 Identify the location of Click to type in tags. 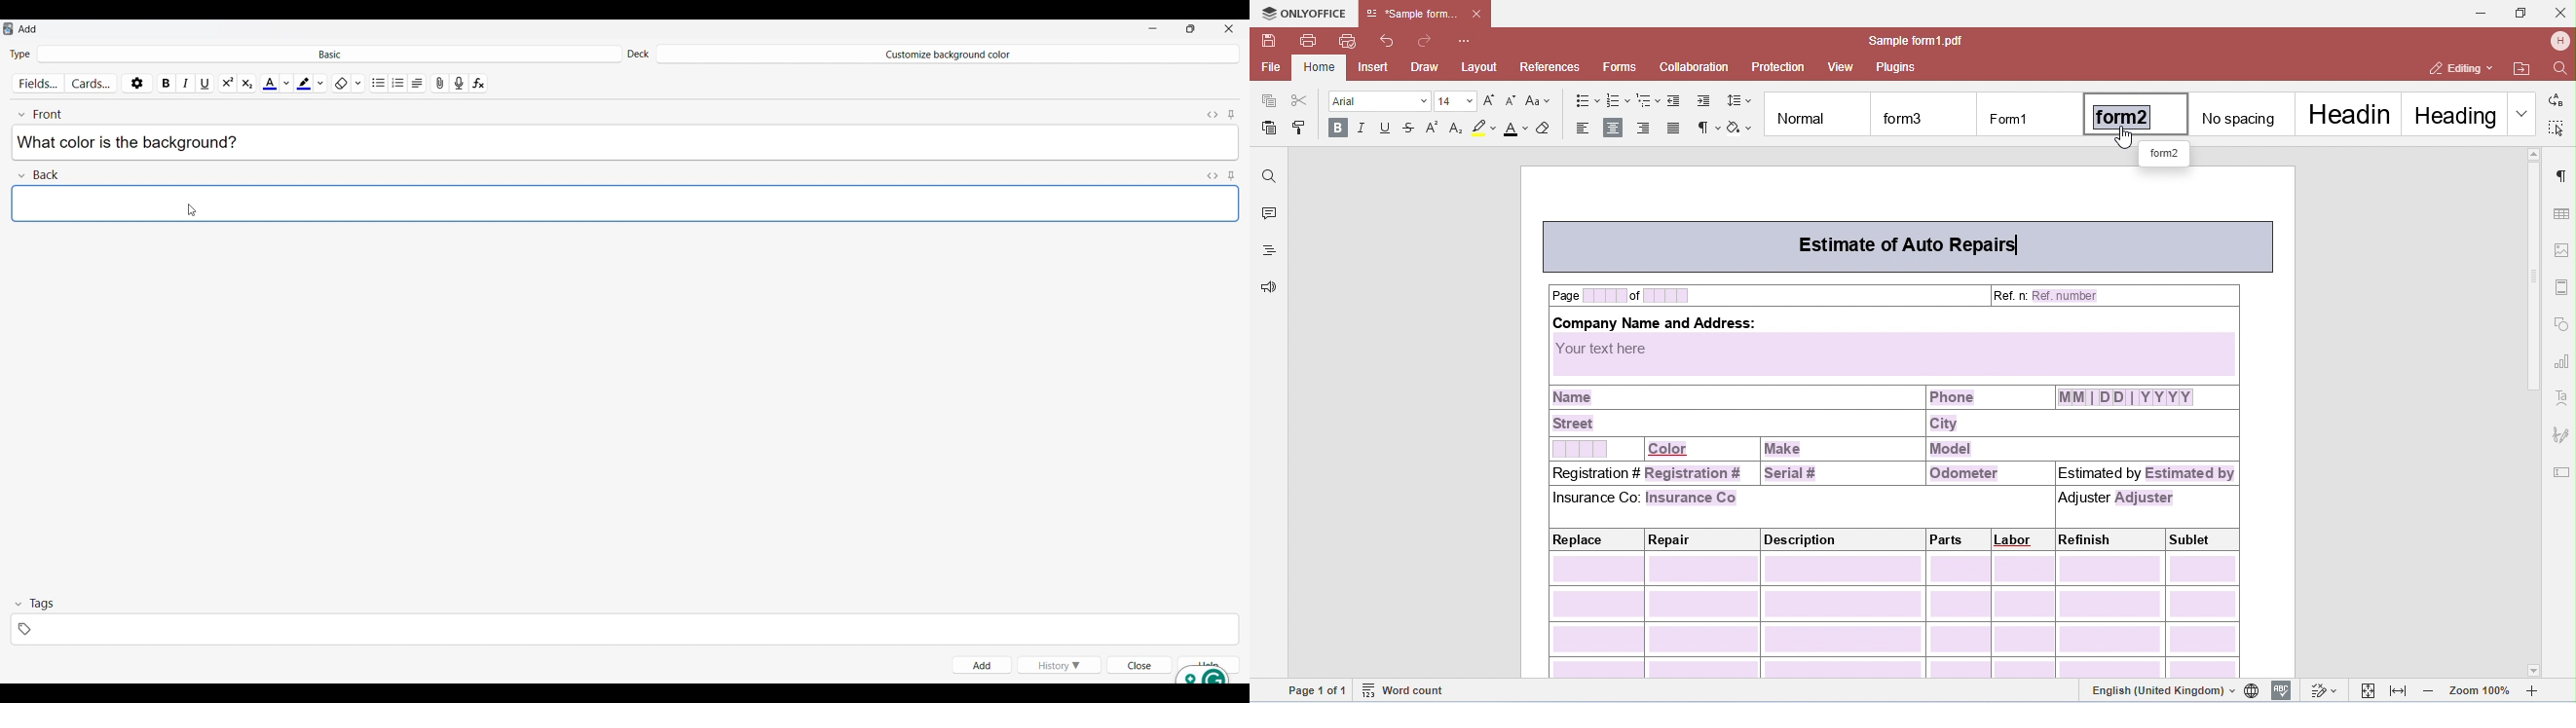
(624, 629).